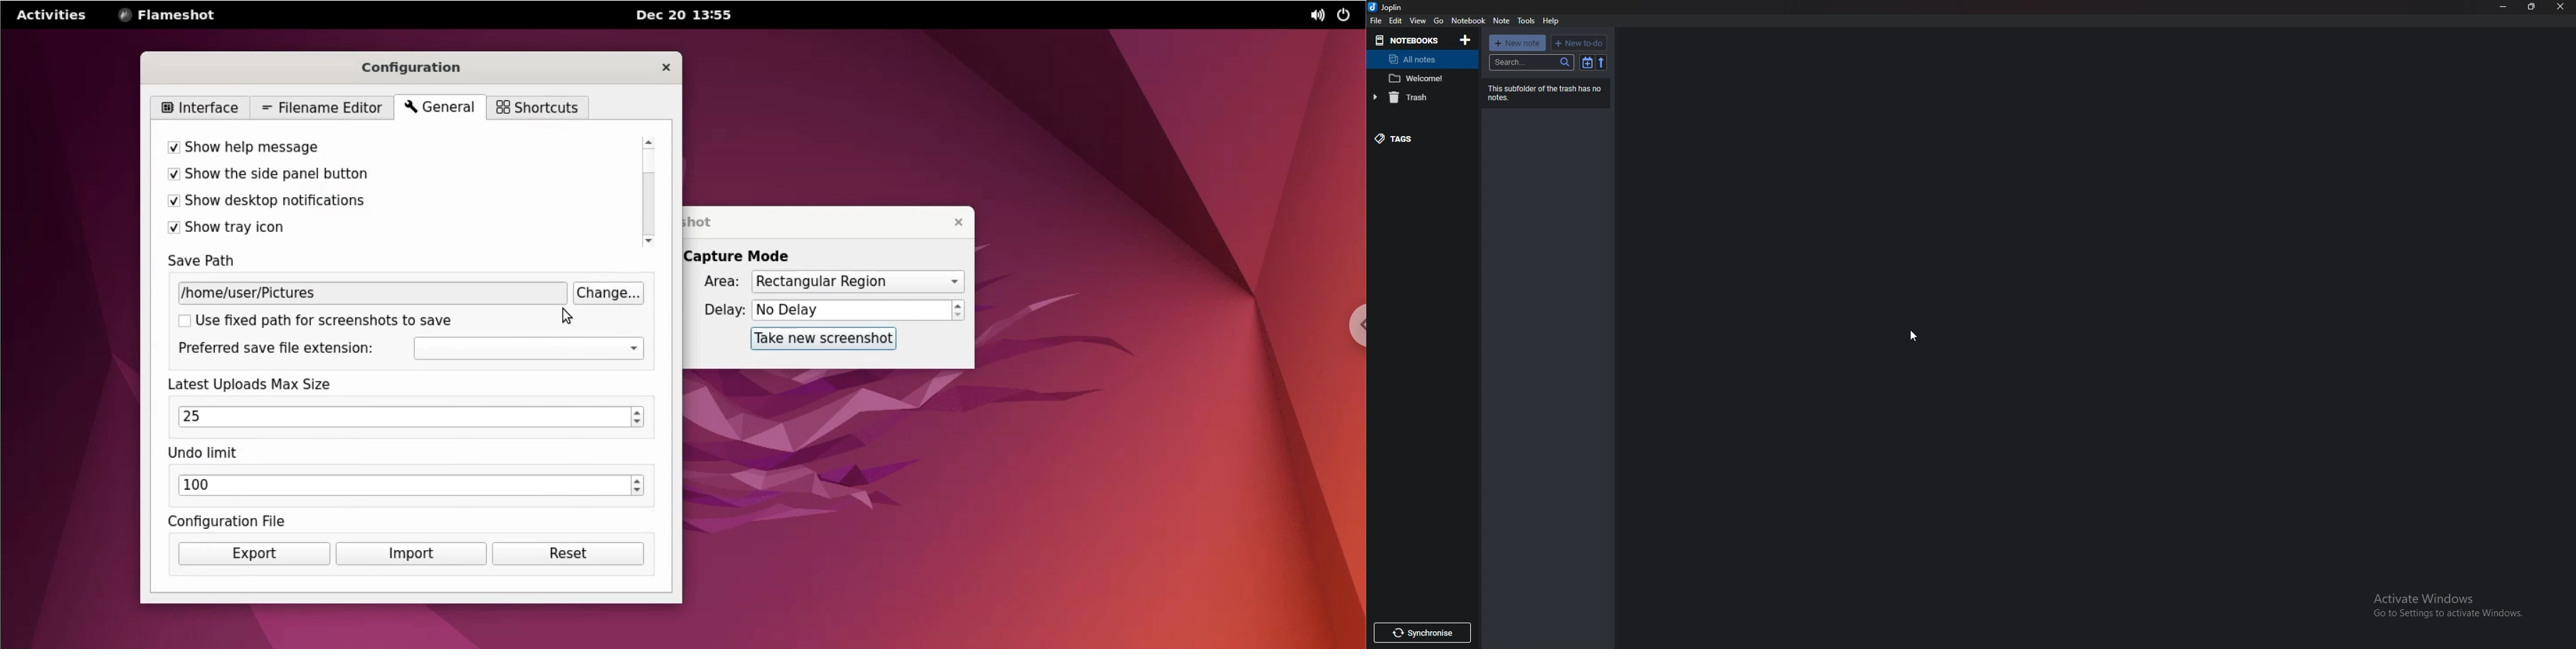 The width and height of the screenshot is (2576, 672). I want to click on Reverse sort order, so click(1602, 62).